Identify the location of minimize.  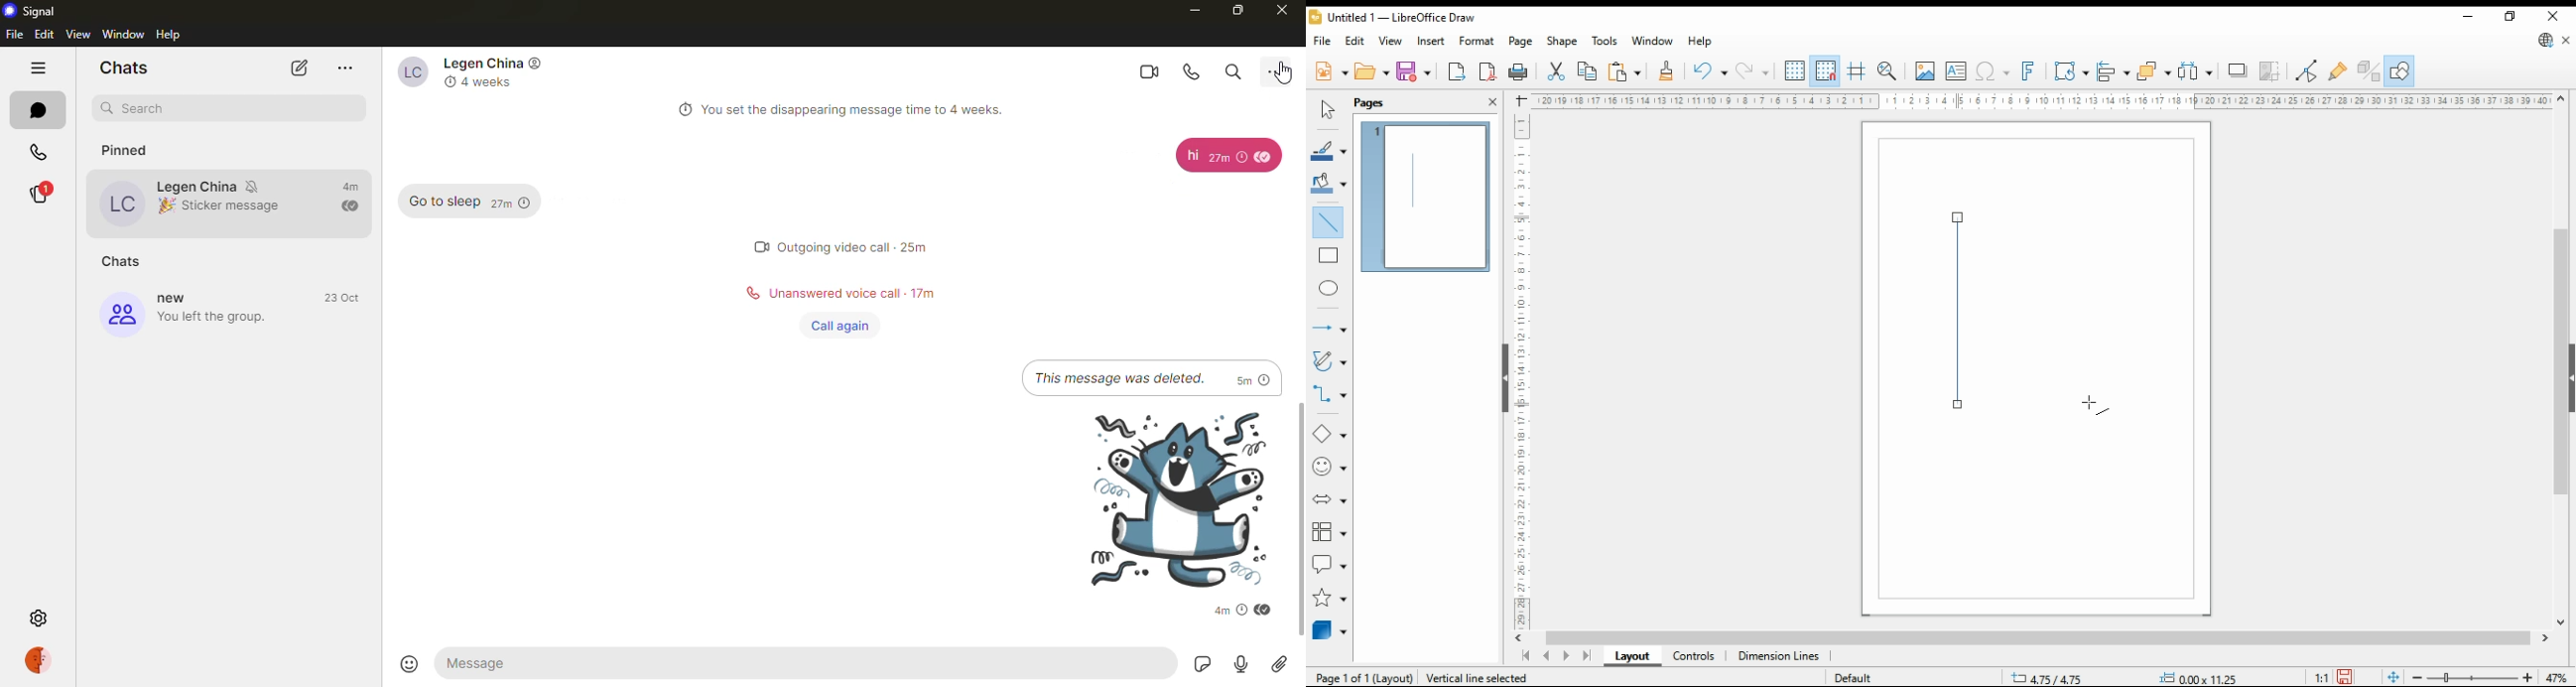
(2468, 17).